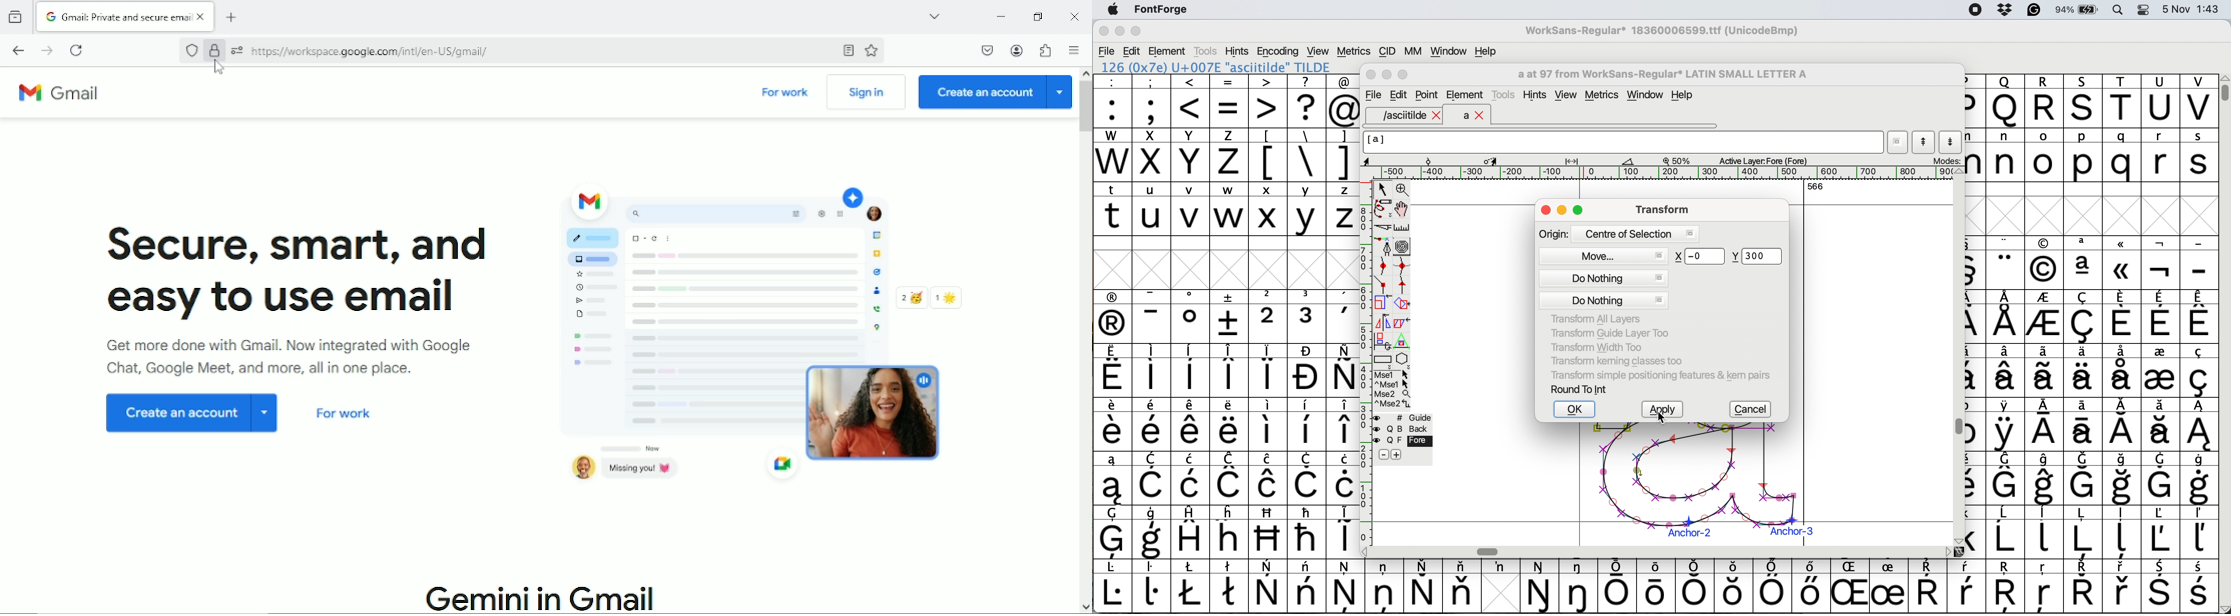 The image size is (2240, 616). Describe the element at coordinates (1491, 551) in the screenshot. I see `Horizontal scroll bar` at that location.